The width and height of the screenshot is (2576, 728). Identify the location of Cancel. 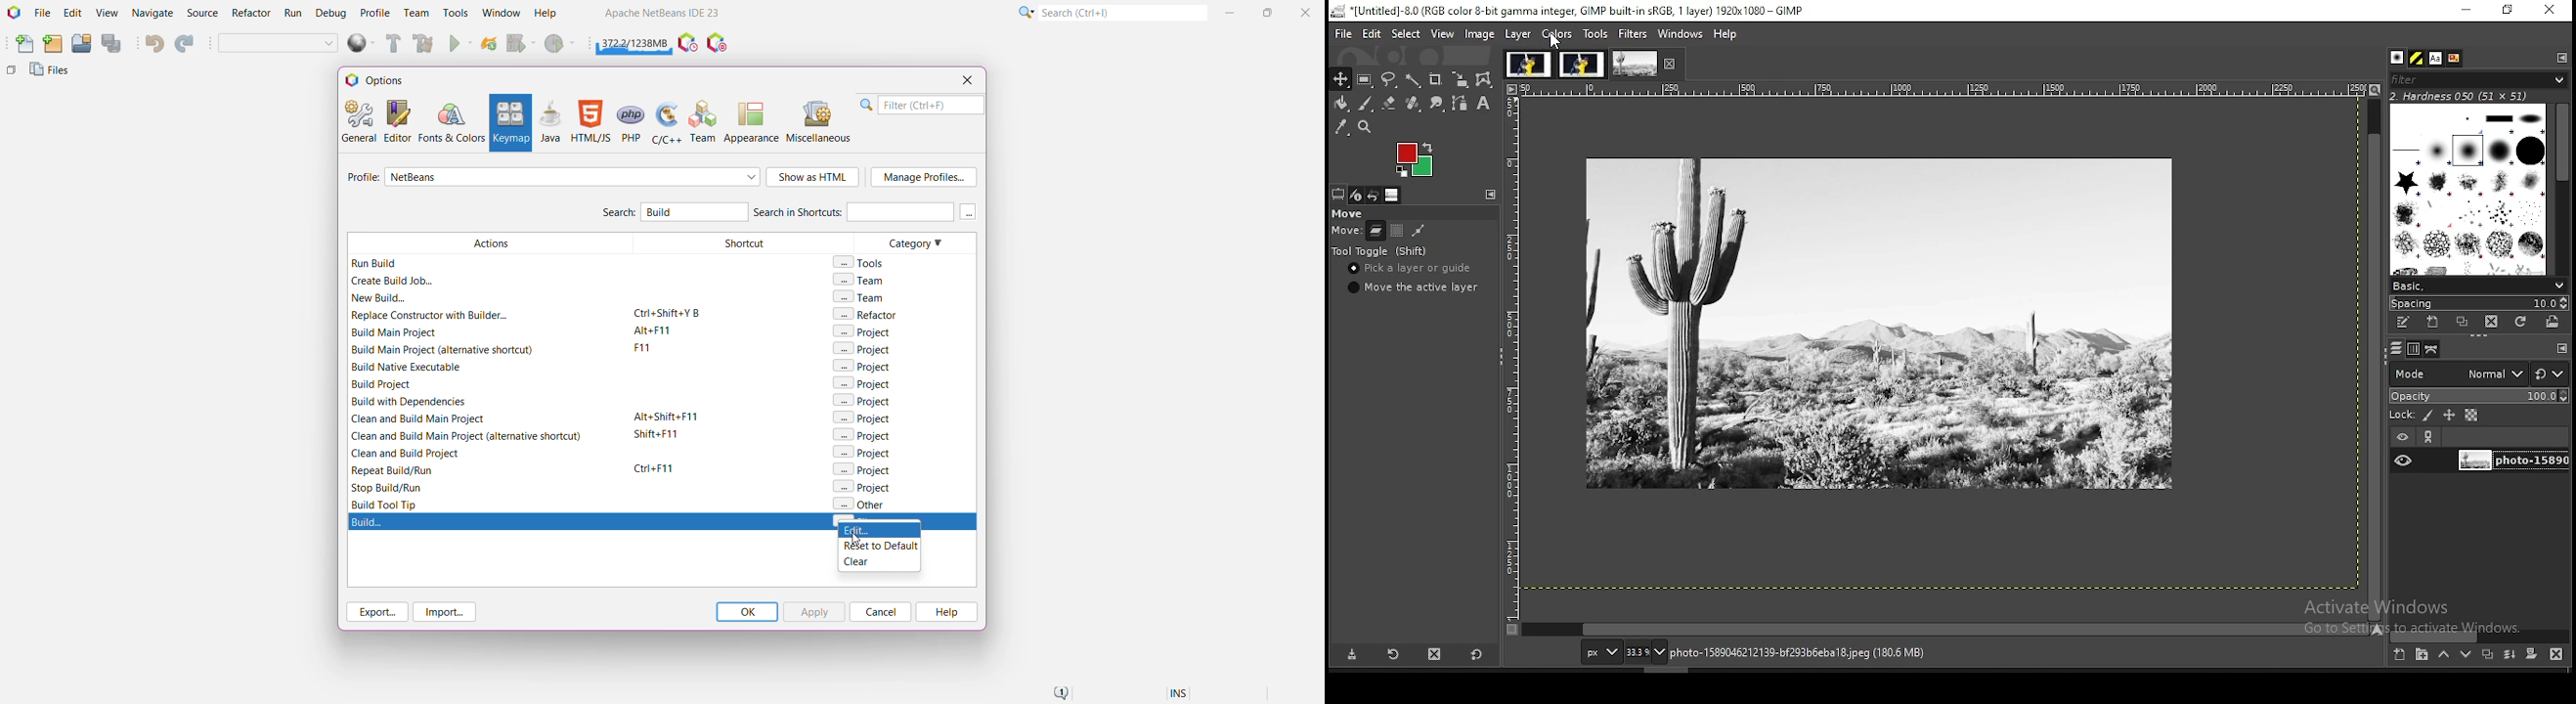
(881, 612).